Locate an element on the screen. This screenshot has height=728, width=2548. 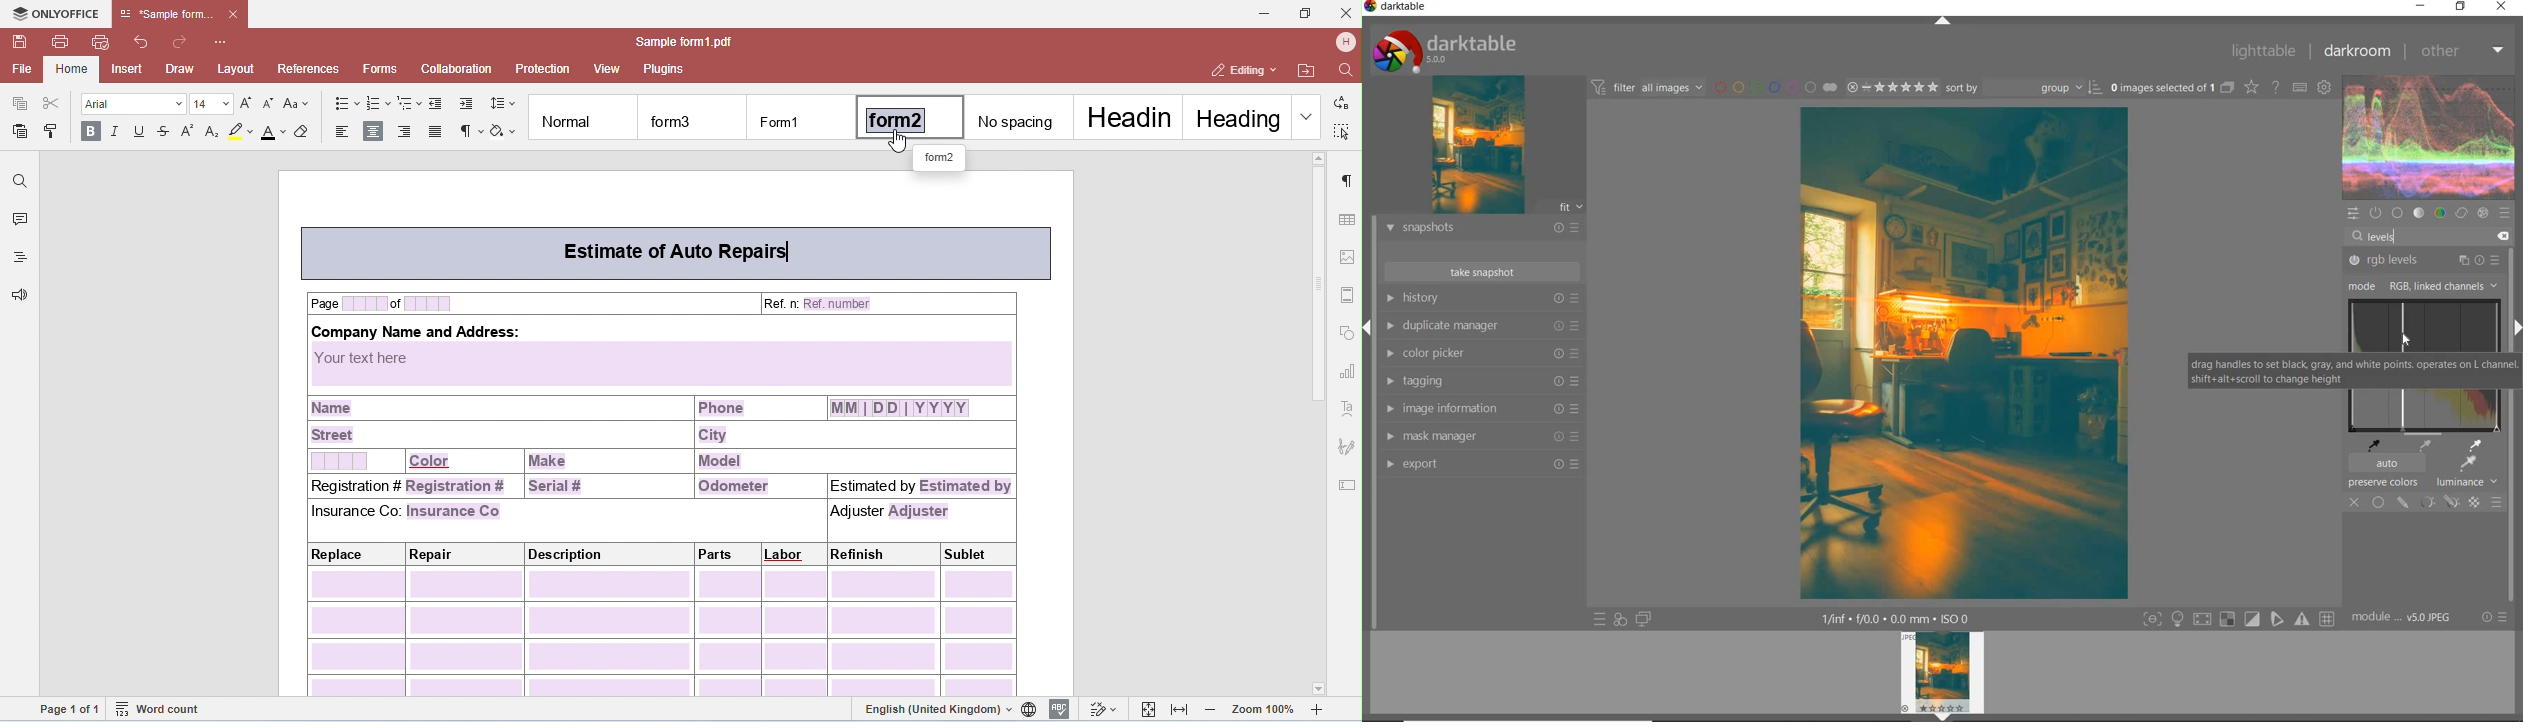
pick white point with image is located at coordinates (2479, 445).